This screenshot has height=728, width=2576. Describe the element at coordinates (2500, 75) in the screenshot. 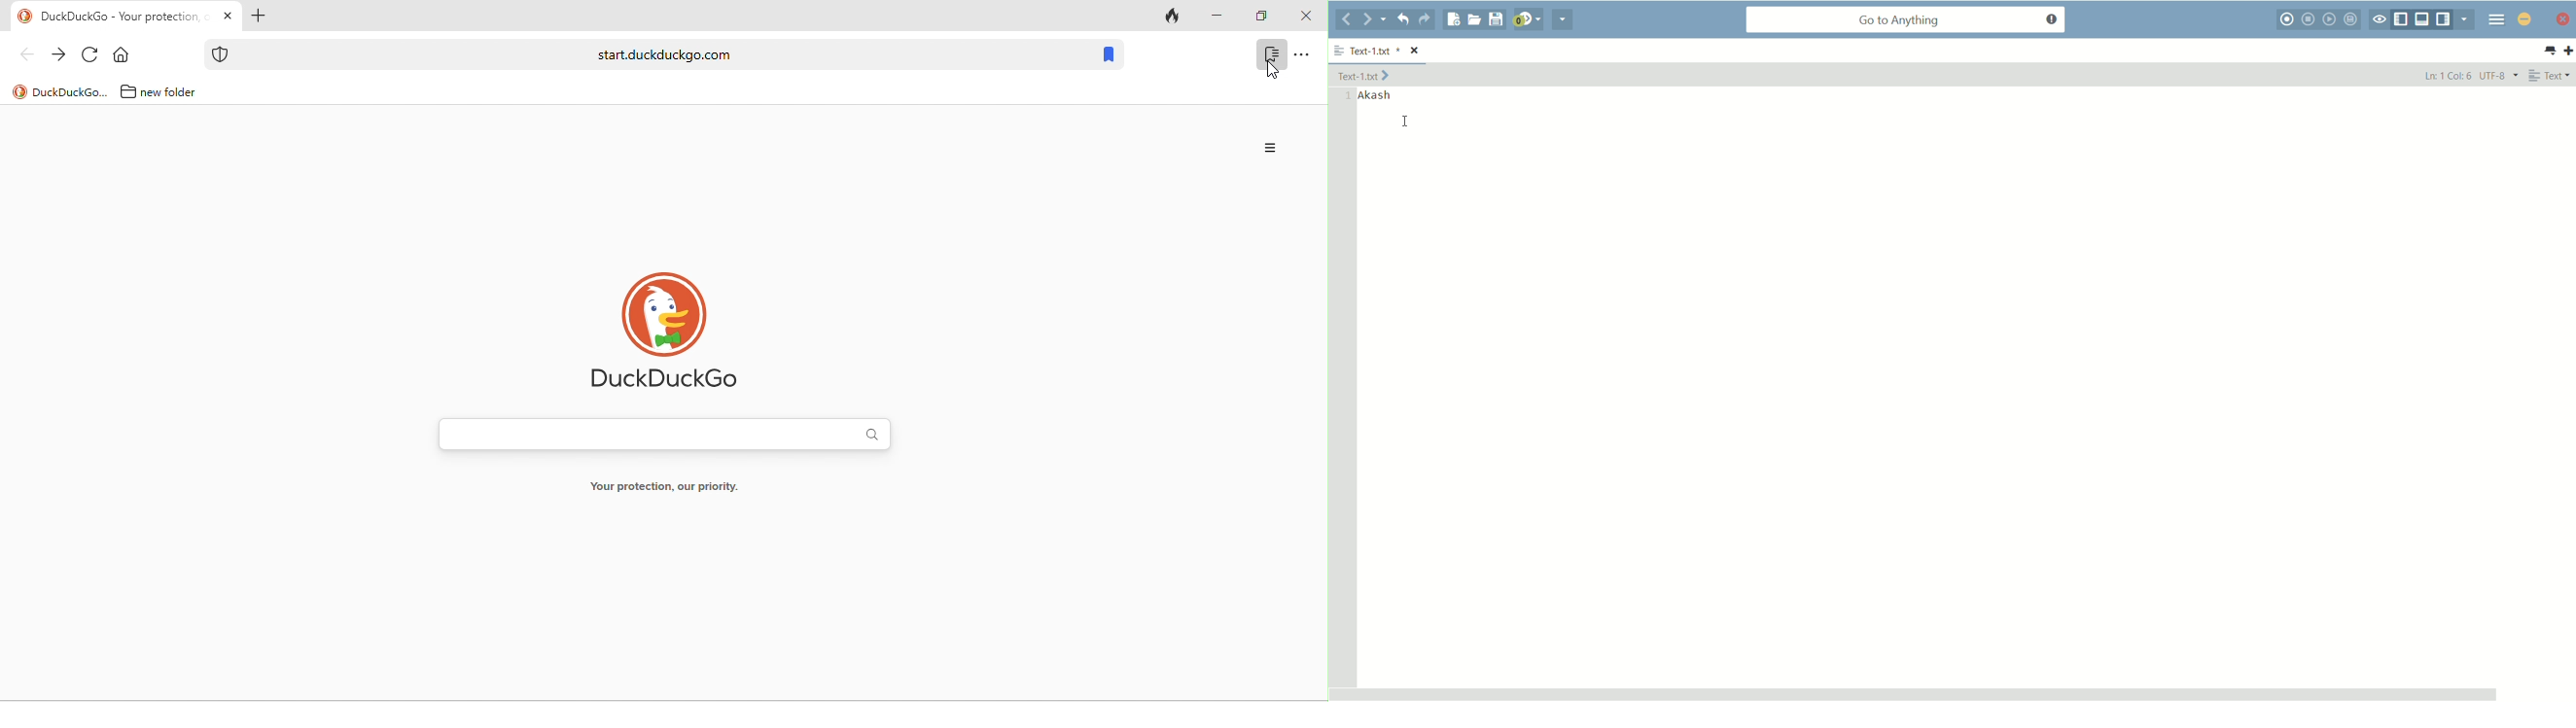

I see `line encoding` at that location.